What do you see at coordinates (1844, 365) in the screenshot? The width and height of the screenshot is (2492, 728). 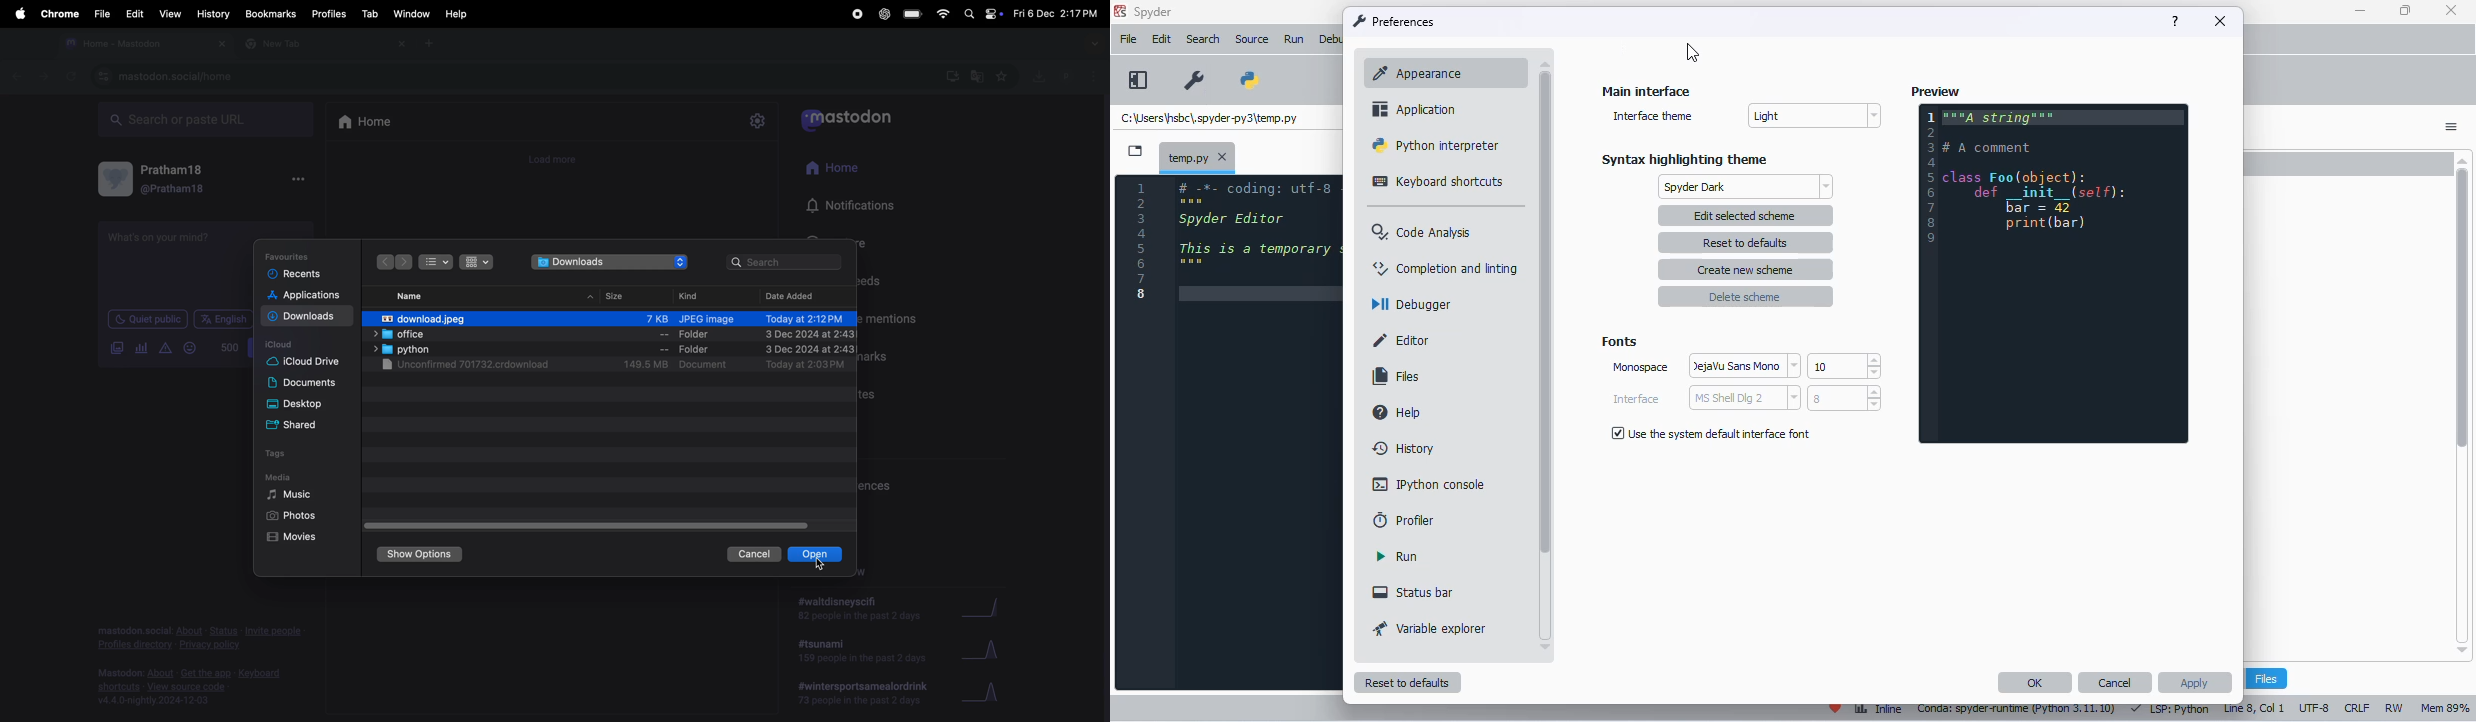 I see `10` at bounding box center [1844, 365].